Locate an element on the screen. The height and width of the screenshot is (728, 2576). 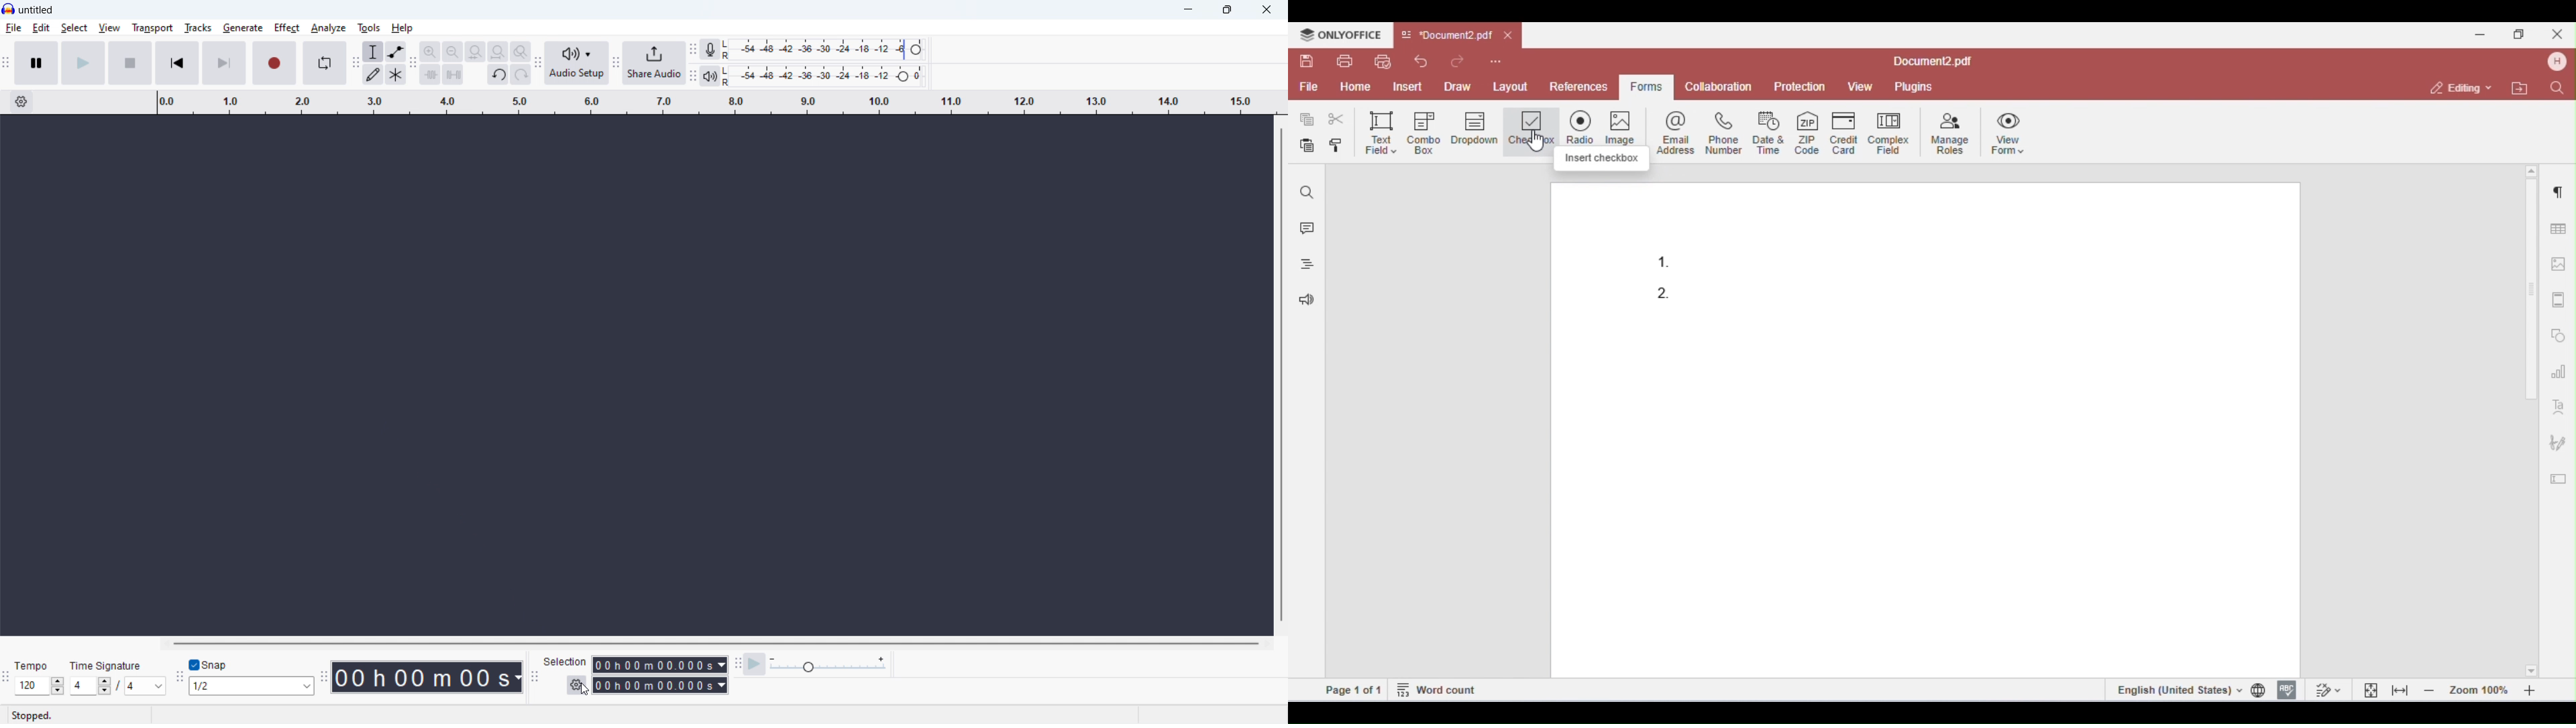
playback speed is located at coordinates (828, 665).